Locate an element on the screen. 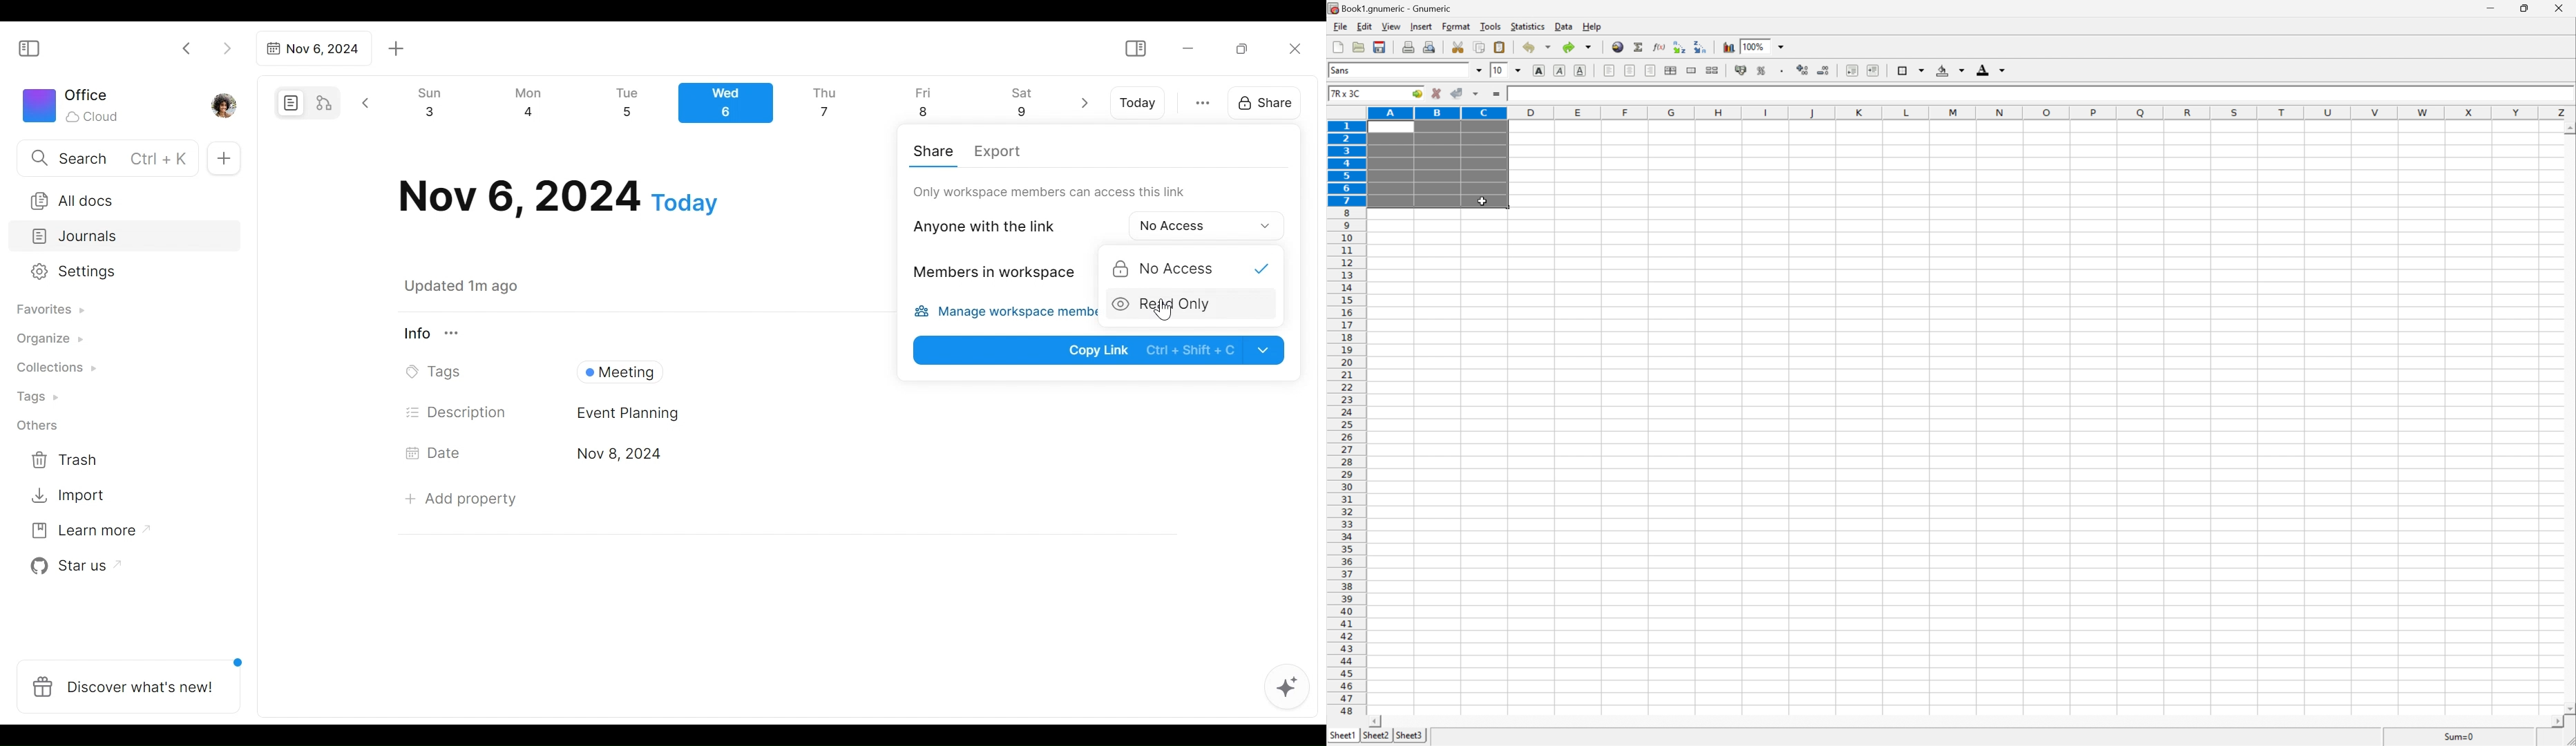  restore down is located at coordinates (2527, 10).